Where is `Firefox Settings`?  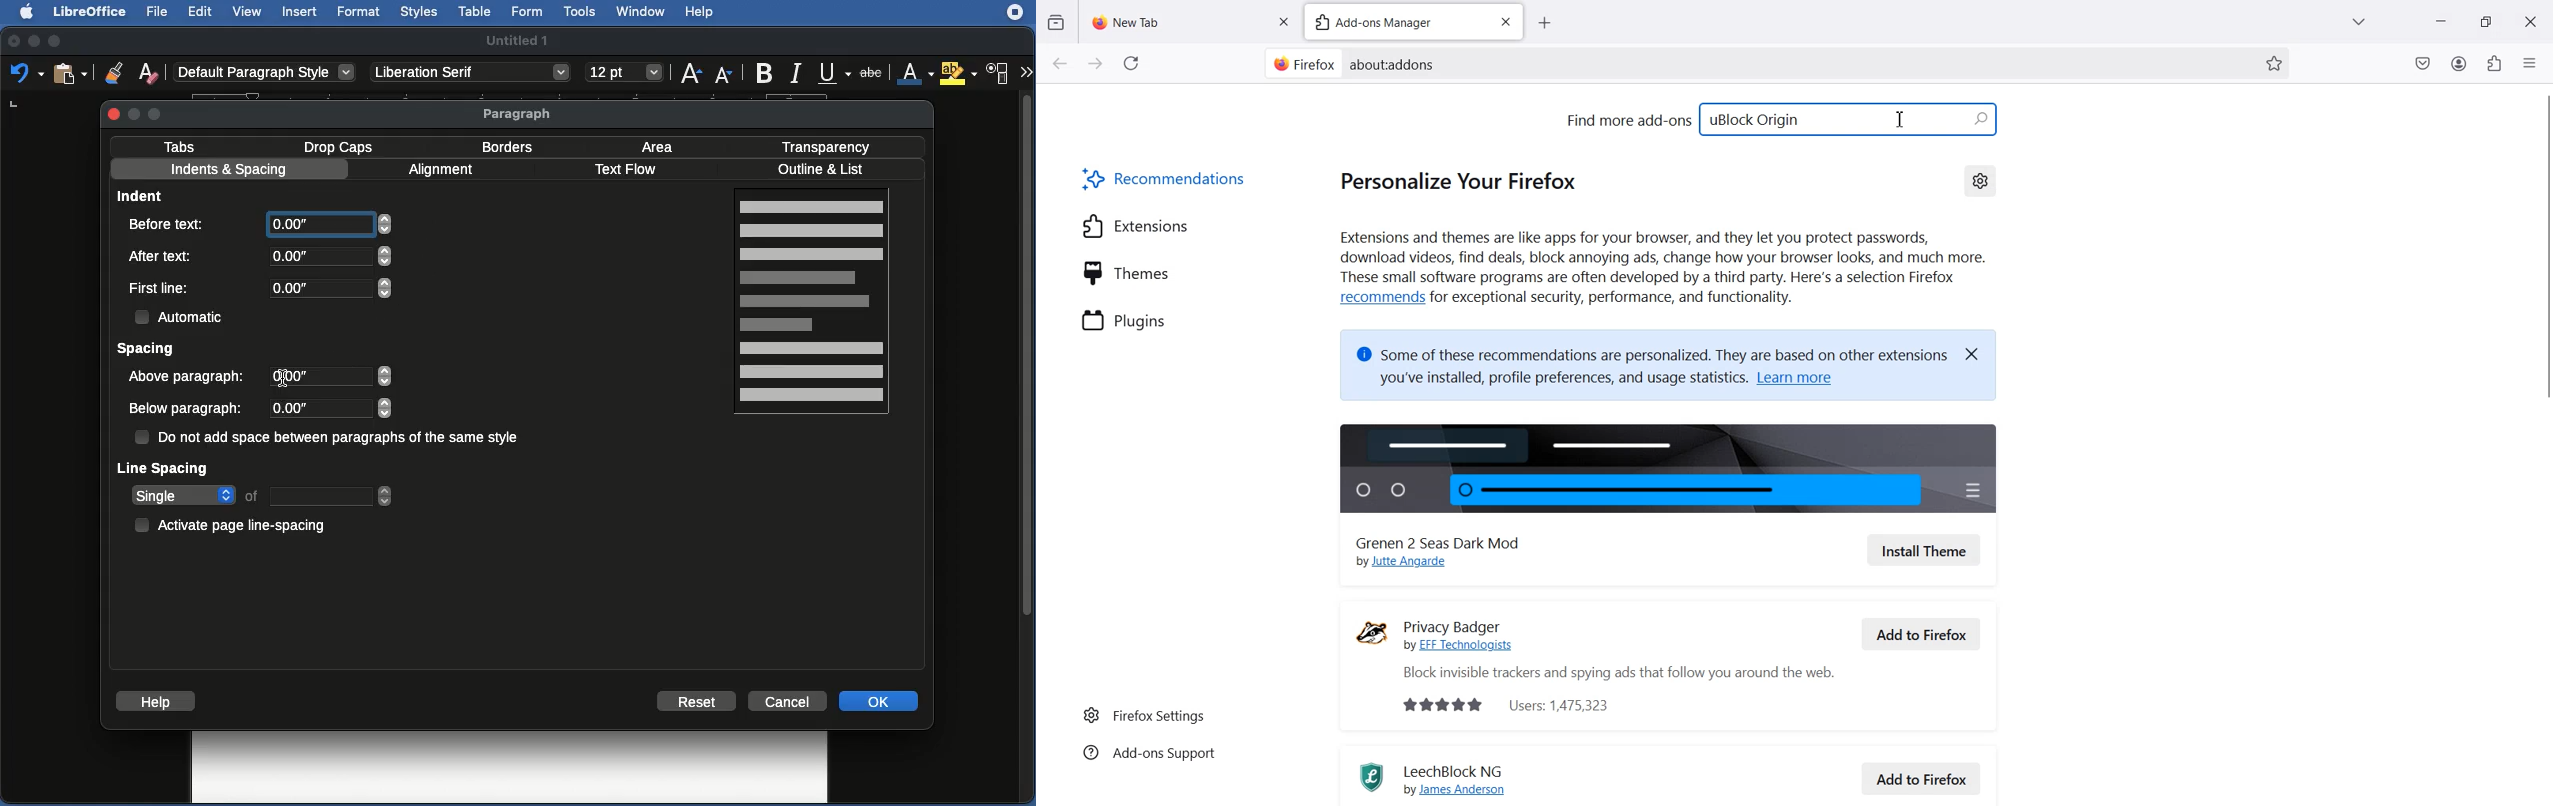 Firefox Settings is located at coordinates (1144, 714).